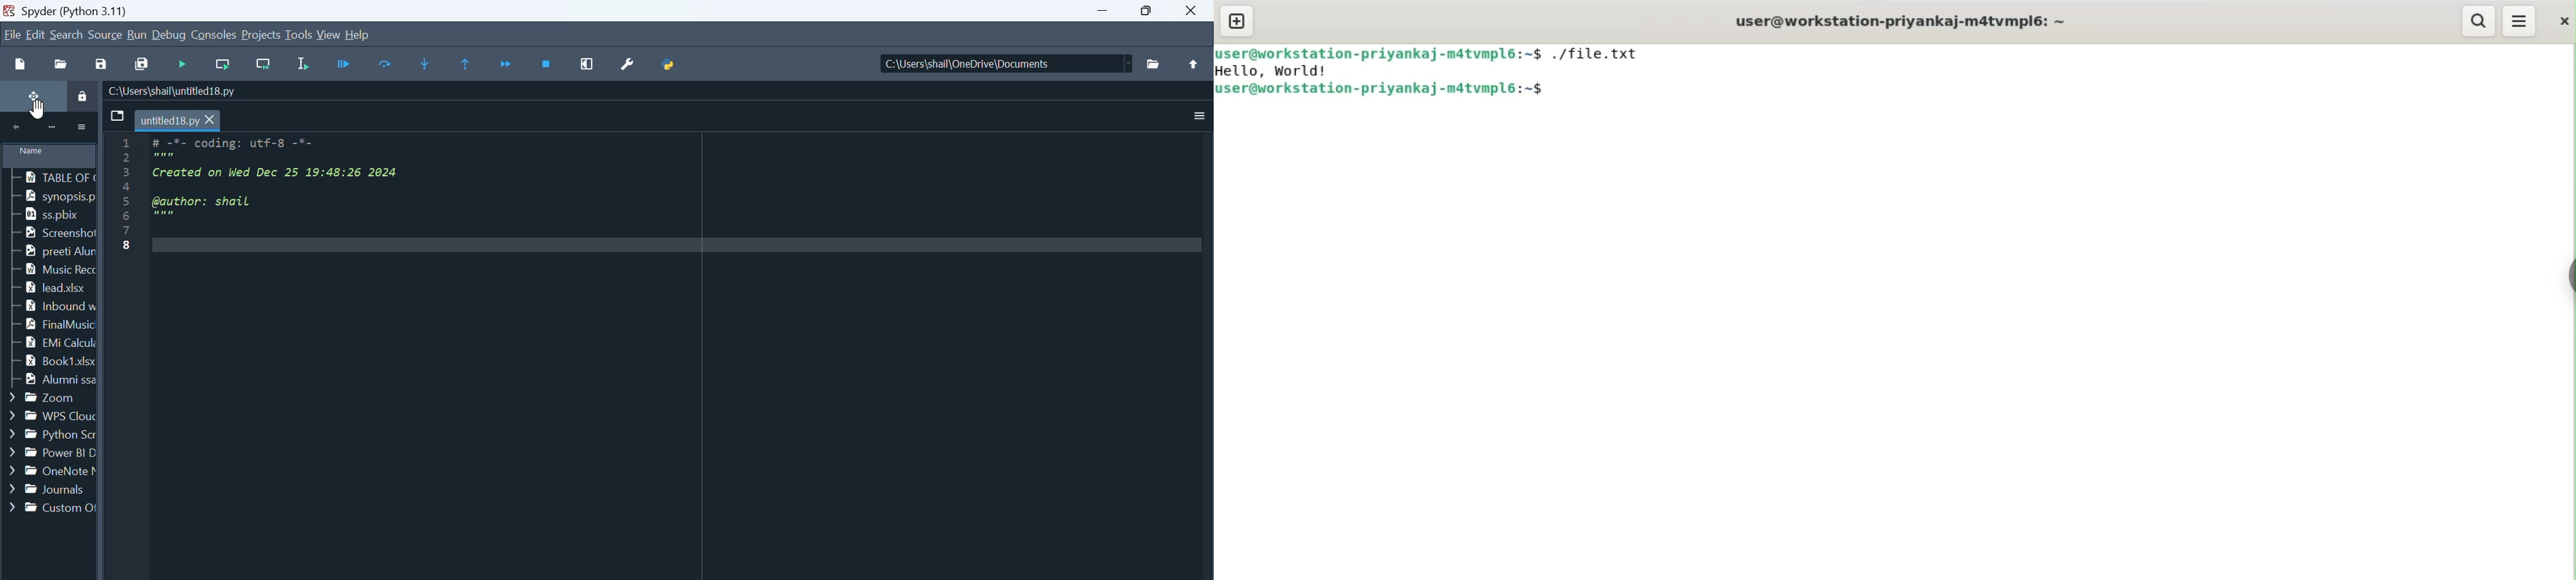 Image resolution: width=2576 pixels, height=588 pixels. I want to click on Run current file and go to the next one, so click(262, 65).